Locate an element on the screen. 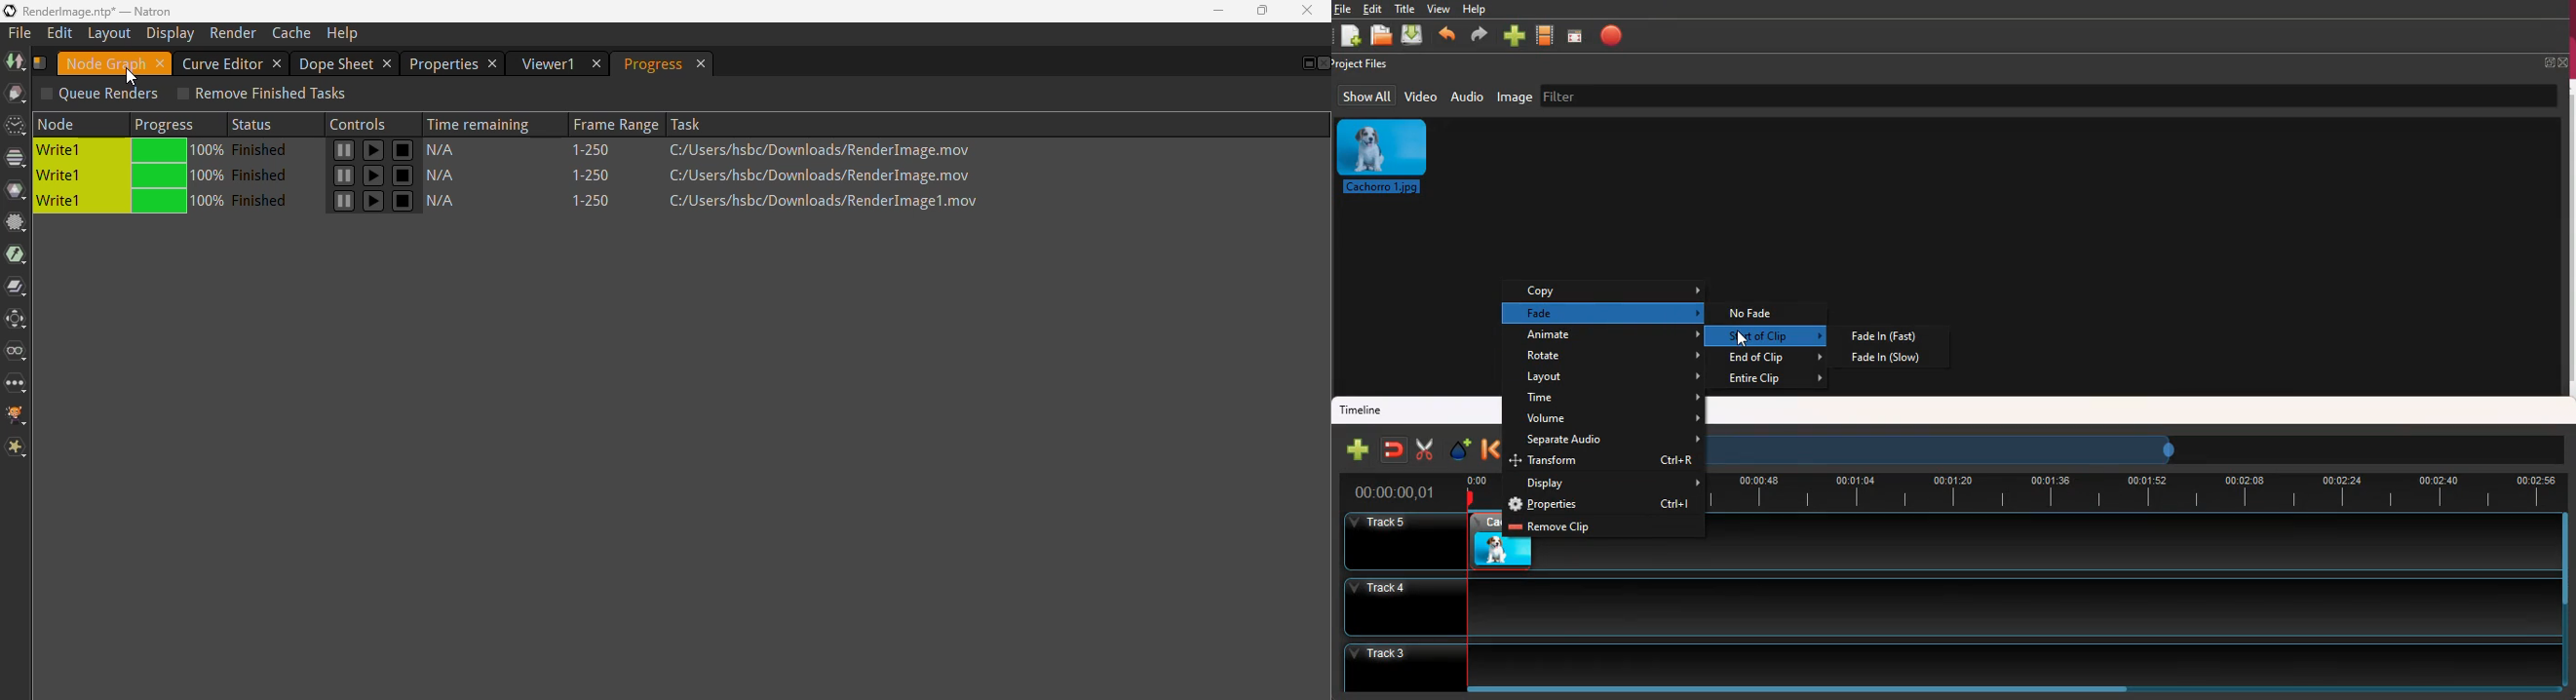 The image size is (2576, 700). 1-250 is located at coordinates (602, 201).